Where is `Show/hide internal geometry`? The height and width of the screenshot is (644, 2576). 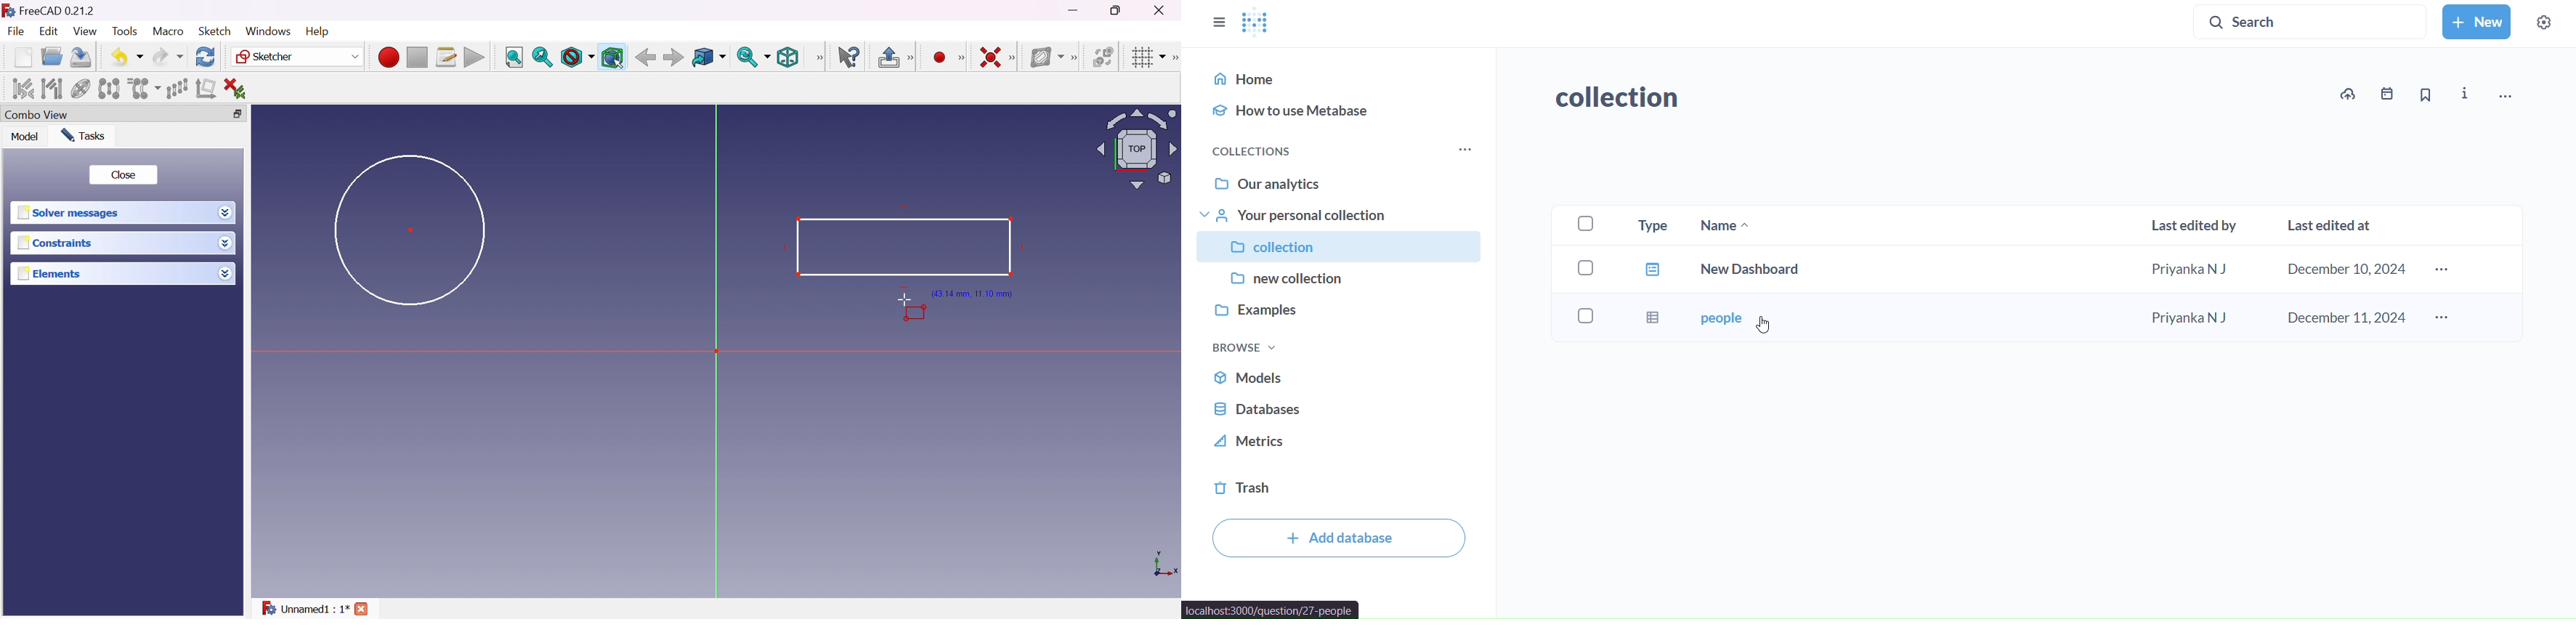 Show/hide internal geometry is located at coordinates (82, 90).